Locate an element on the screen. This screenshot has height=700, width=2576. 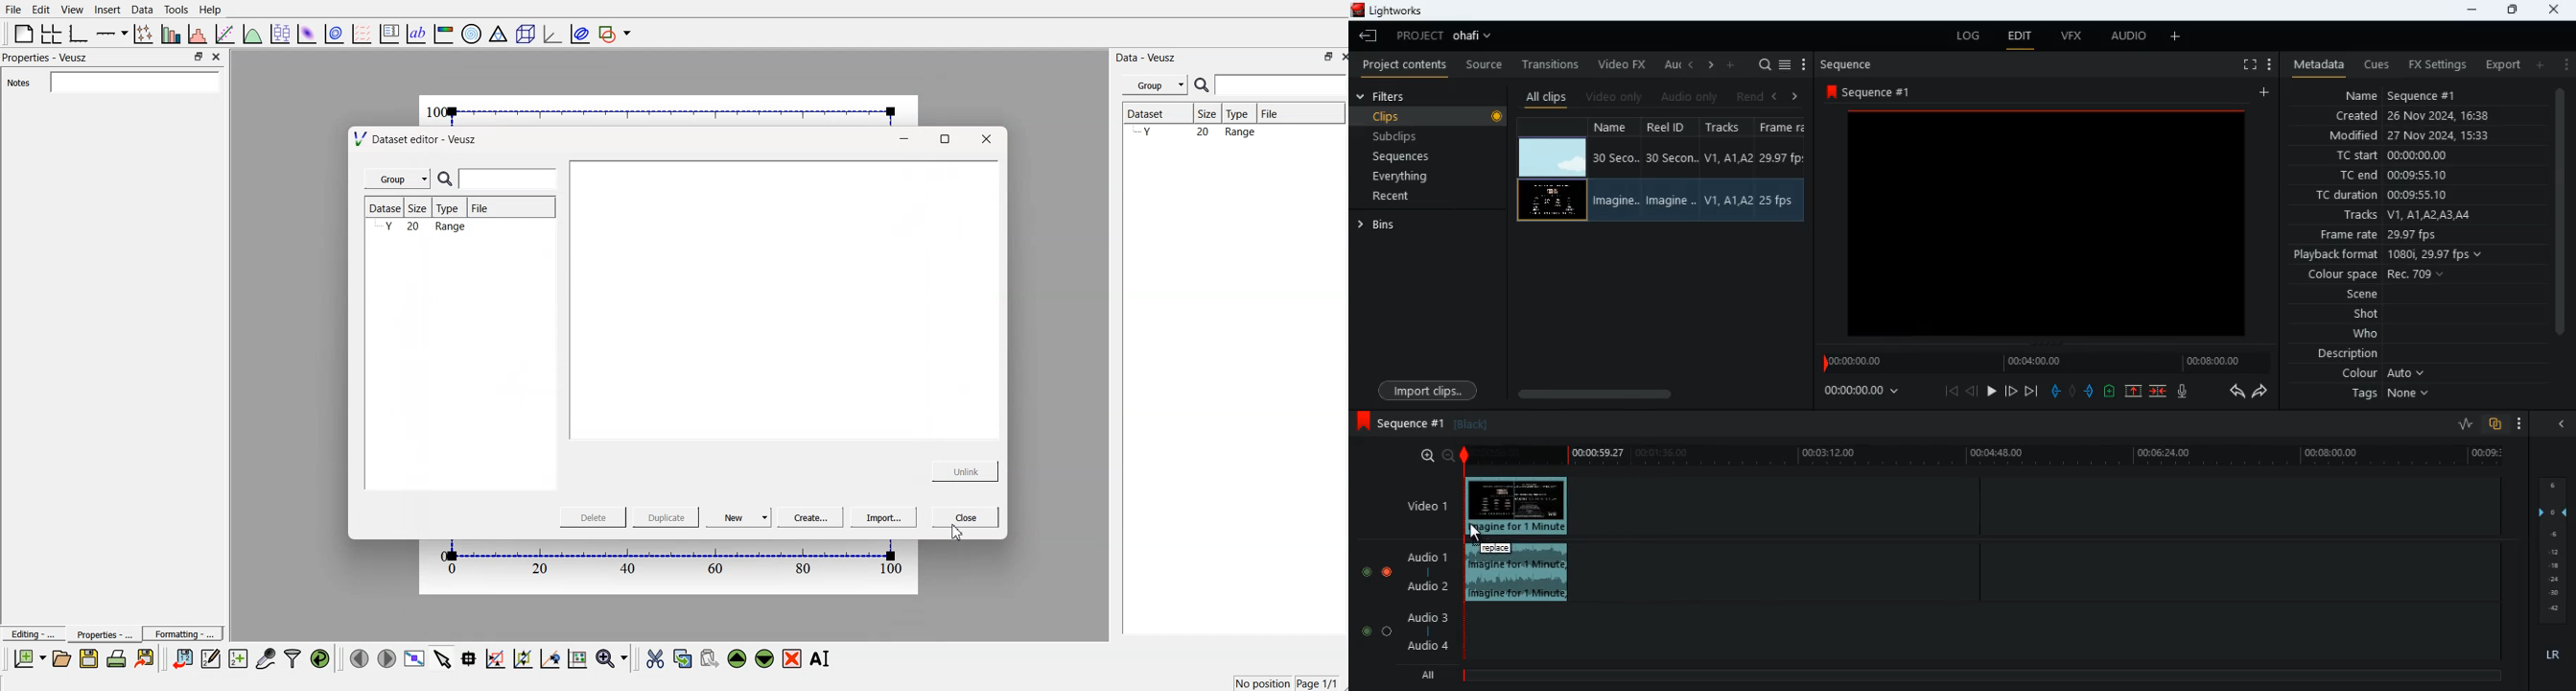
Track is located at coordinates (1730, 157).